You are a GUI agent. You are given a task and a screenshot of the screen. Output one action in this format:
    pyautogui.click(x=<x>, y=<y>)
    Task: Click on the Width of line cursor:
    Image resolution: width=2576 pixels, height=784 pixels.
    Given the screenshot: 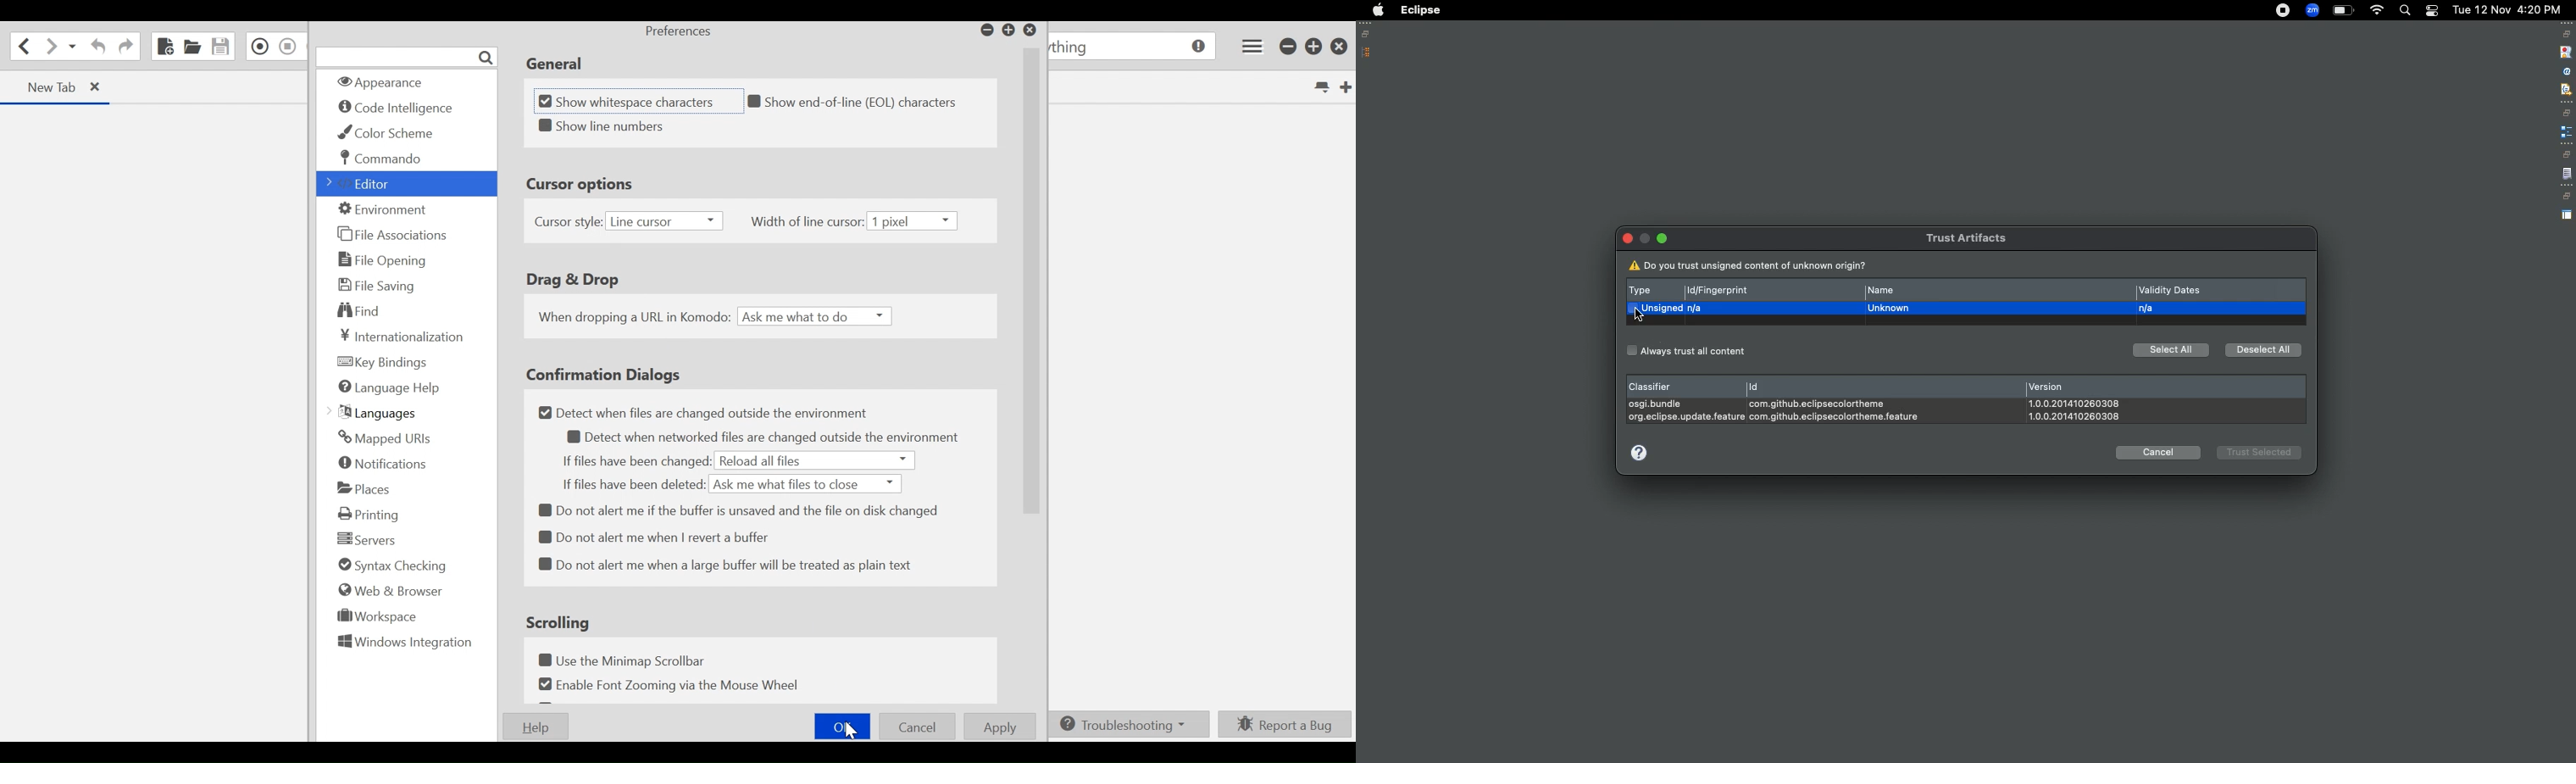 What is the action you would take?
    pyautogui.click(x=809, y=223)
    